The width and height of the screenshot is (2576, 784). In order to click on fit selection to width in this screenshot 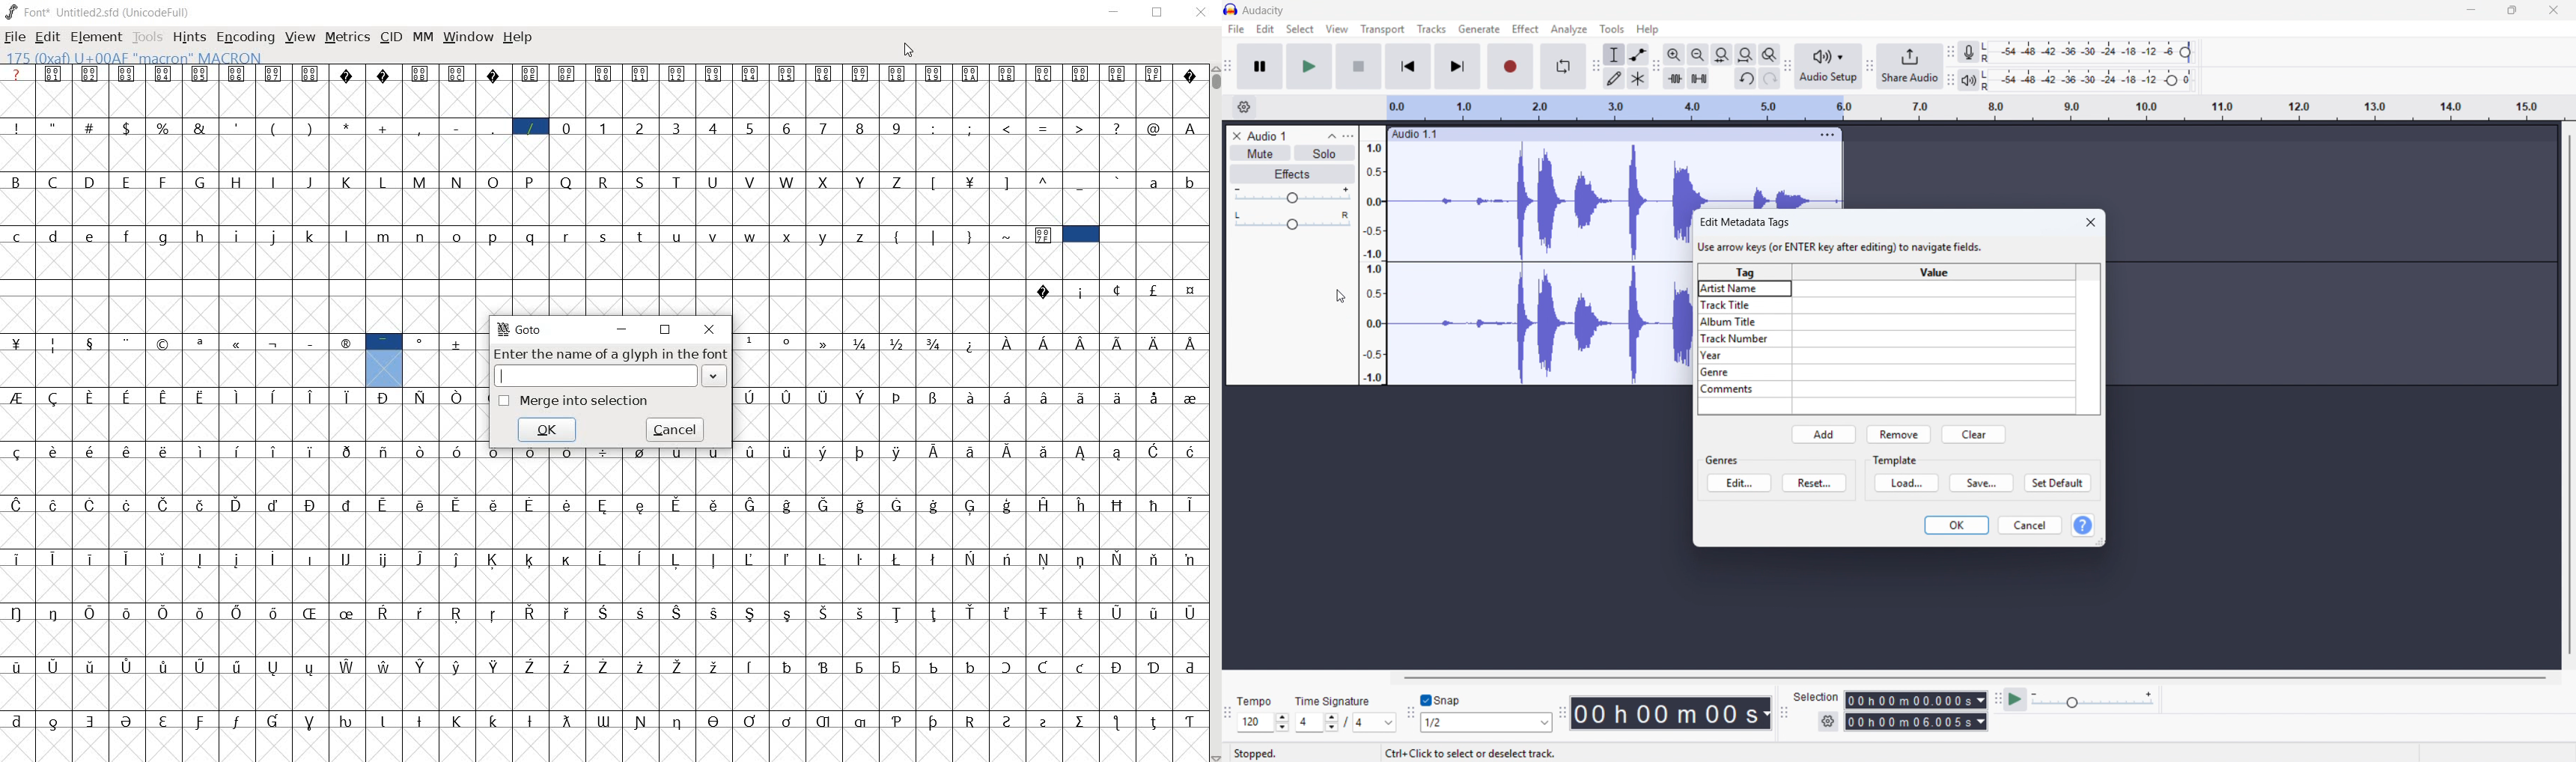, I will do `click(1723, 54)`.